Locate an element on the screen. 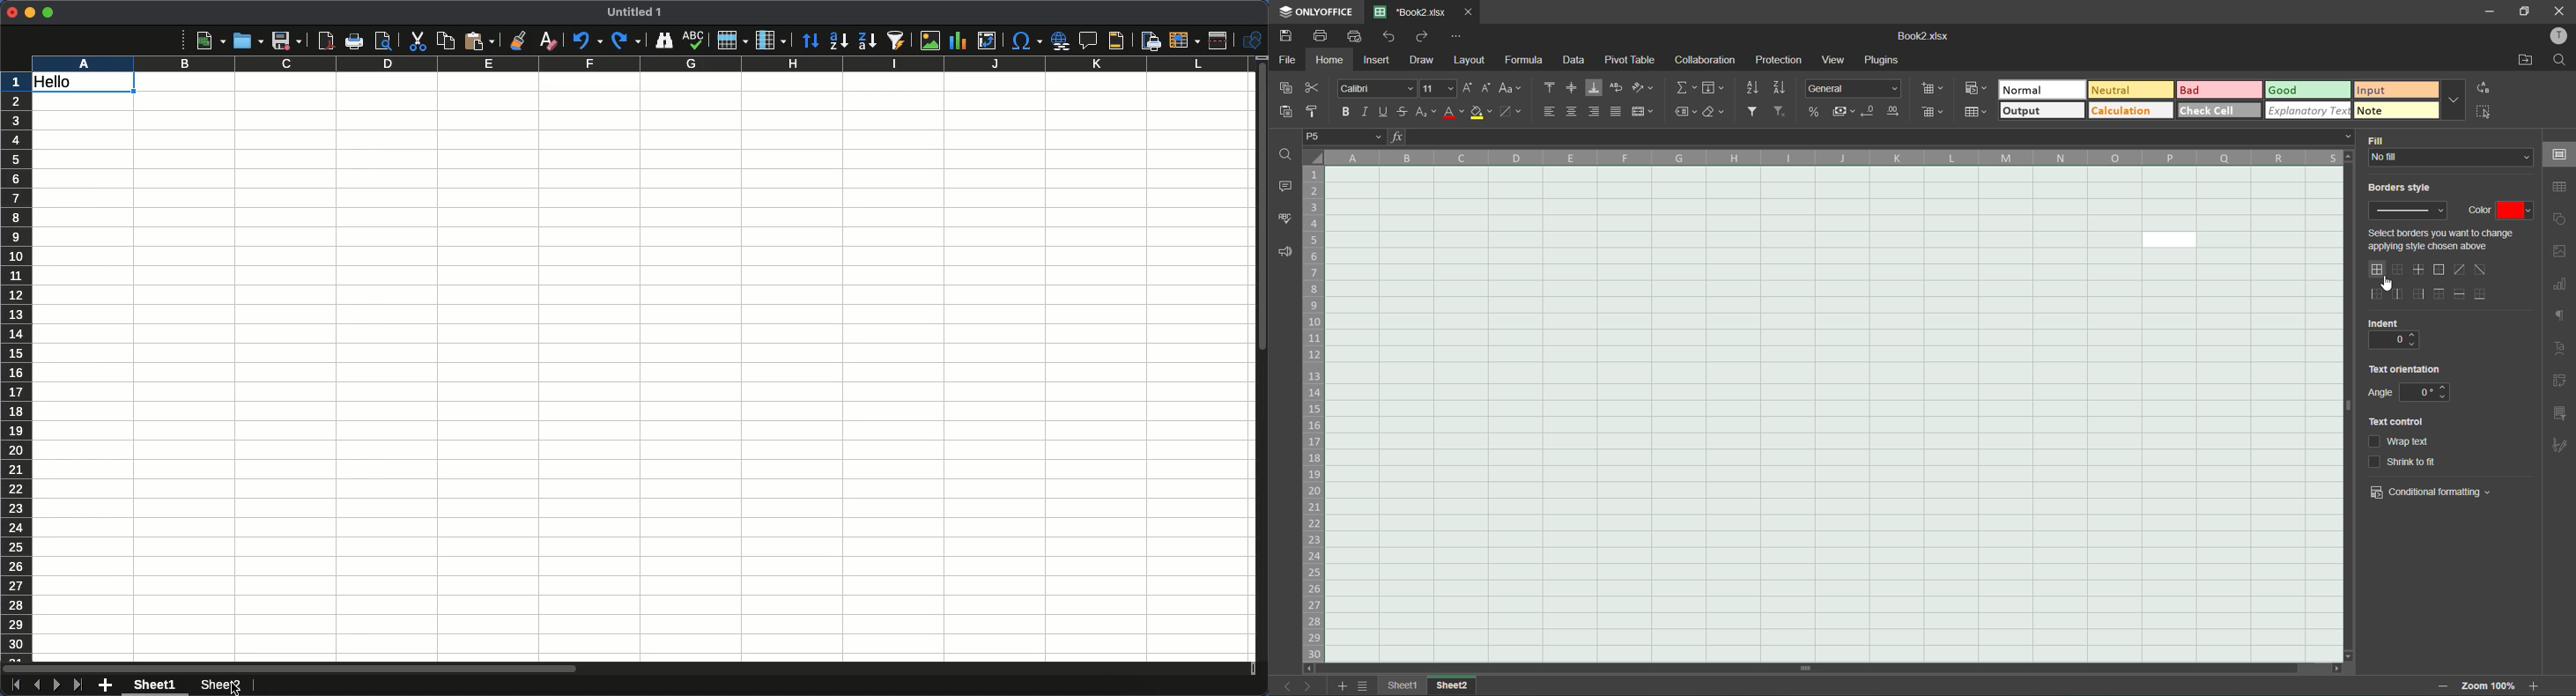 This screenshot has width=2576, height=700. row numbers is located at coordinates (1317, 415).